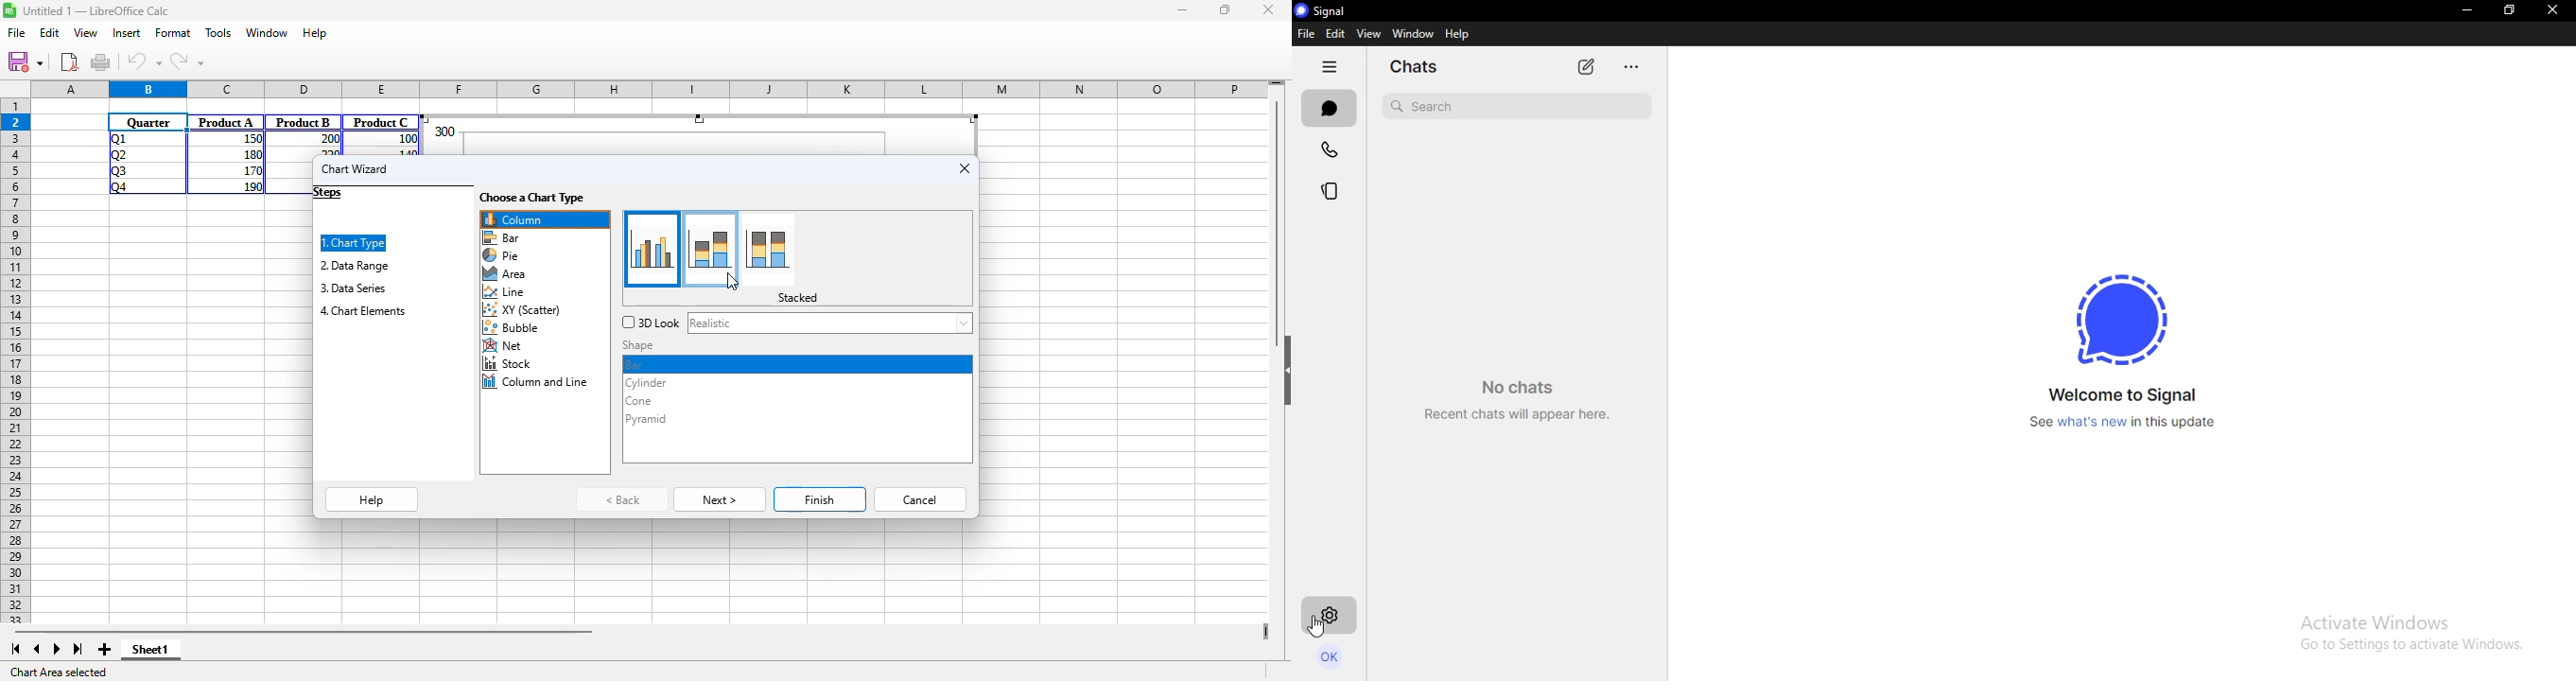 The height and width of the screenshot is (700, 2576). I want to click on 190, so click(252, 186).